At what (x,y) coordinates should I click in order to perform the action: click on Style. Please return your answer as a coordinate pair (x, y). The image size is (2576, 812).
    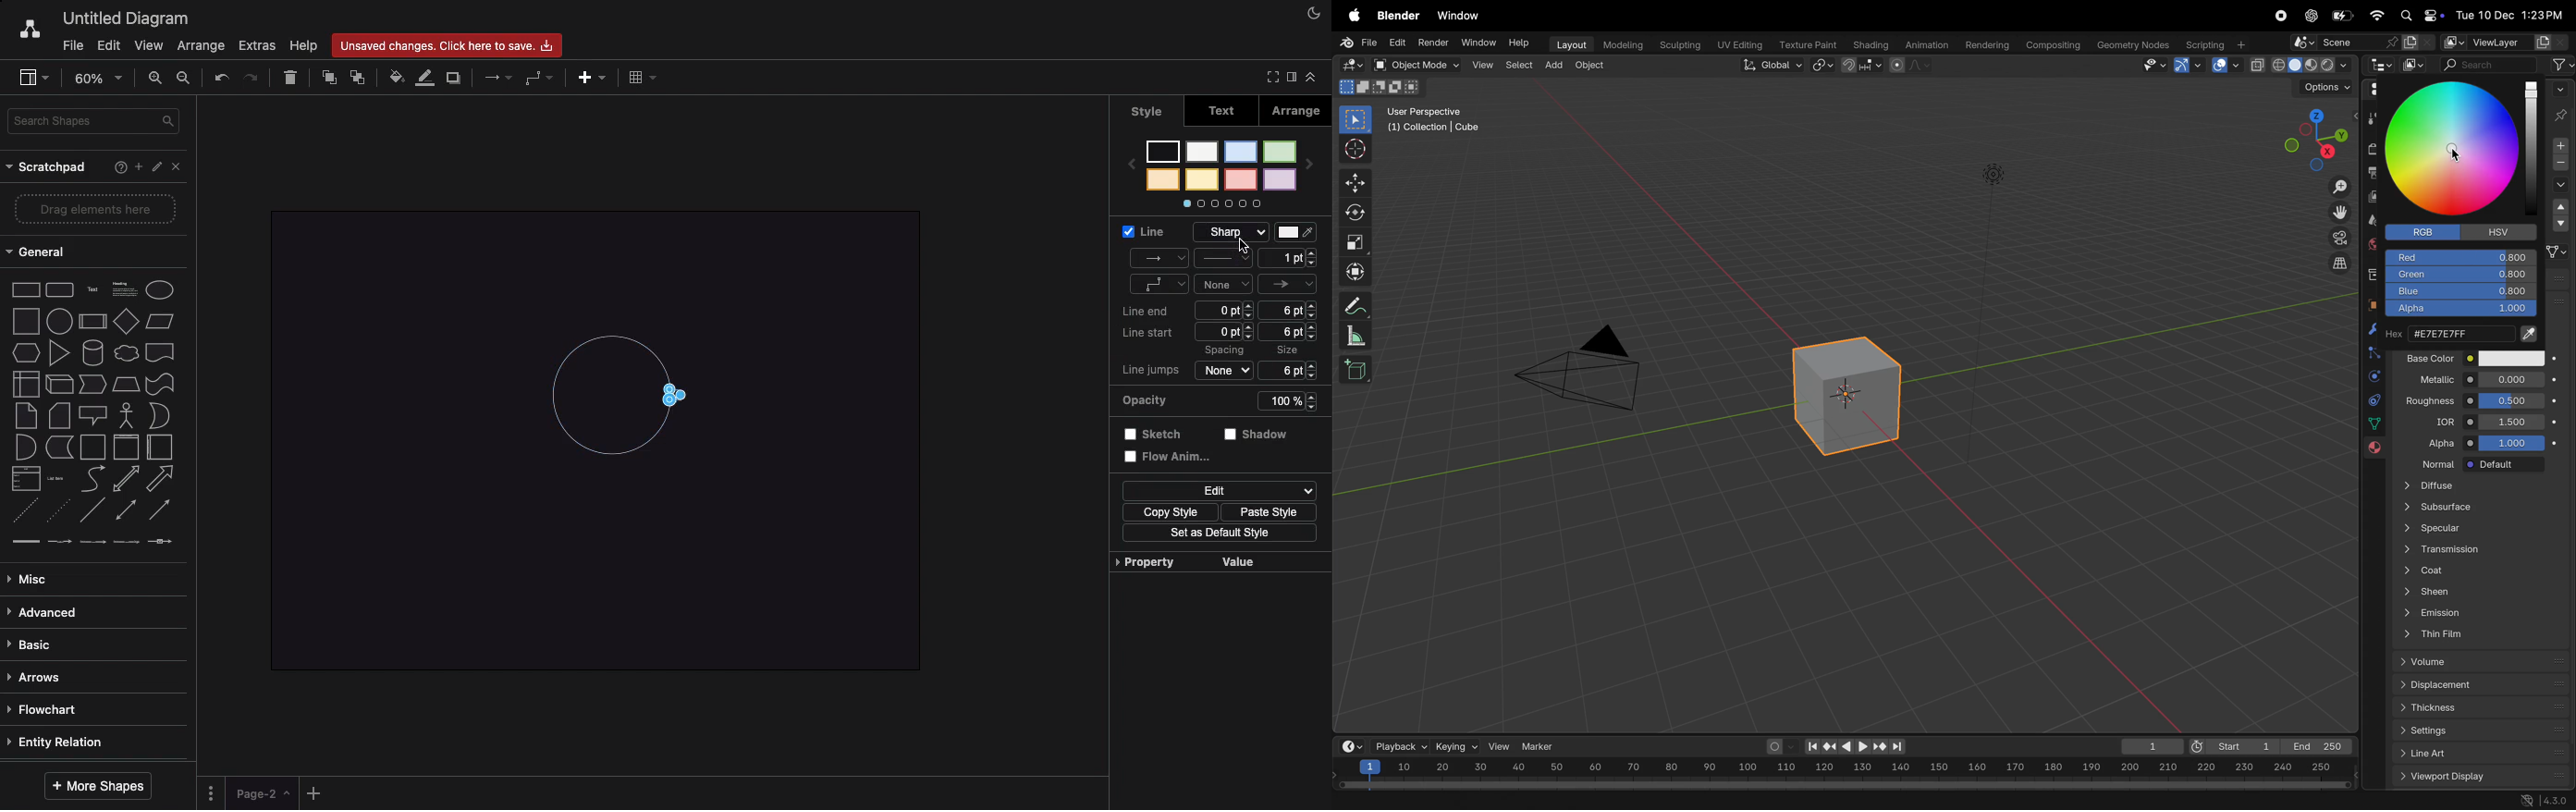
    Looking at the image, I should click on (1225, 259).